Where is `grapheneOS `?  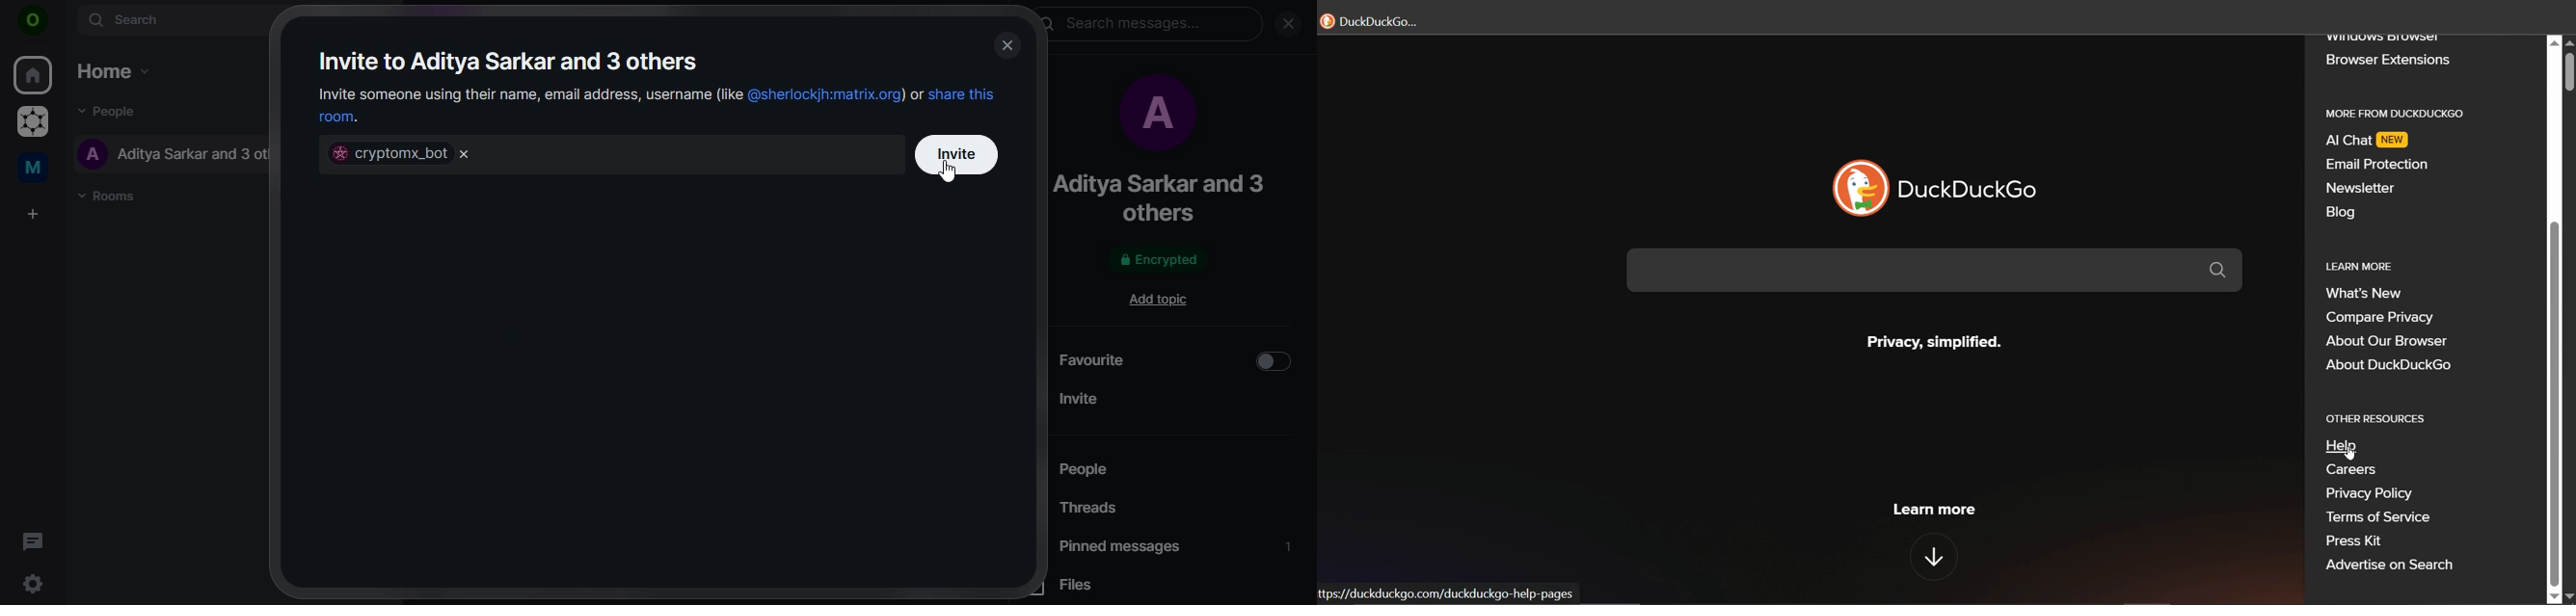
grapheneOS  is located at coordinates (31, 123).